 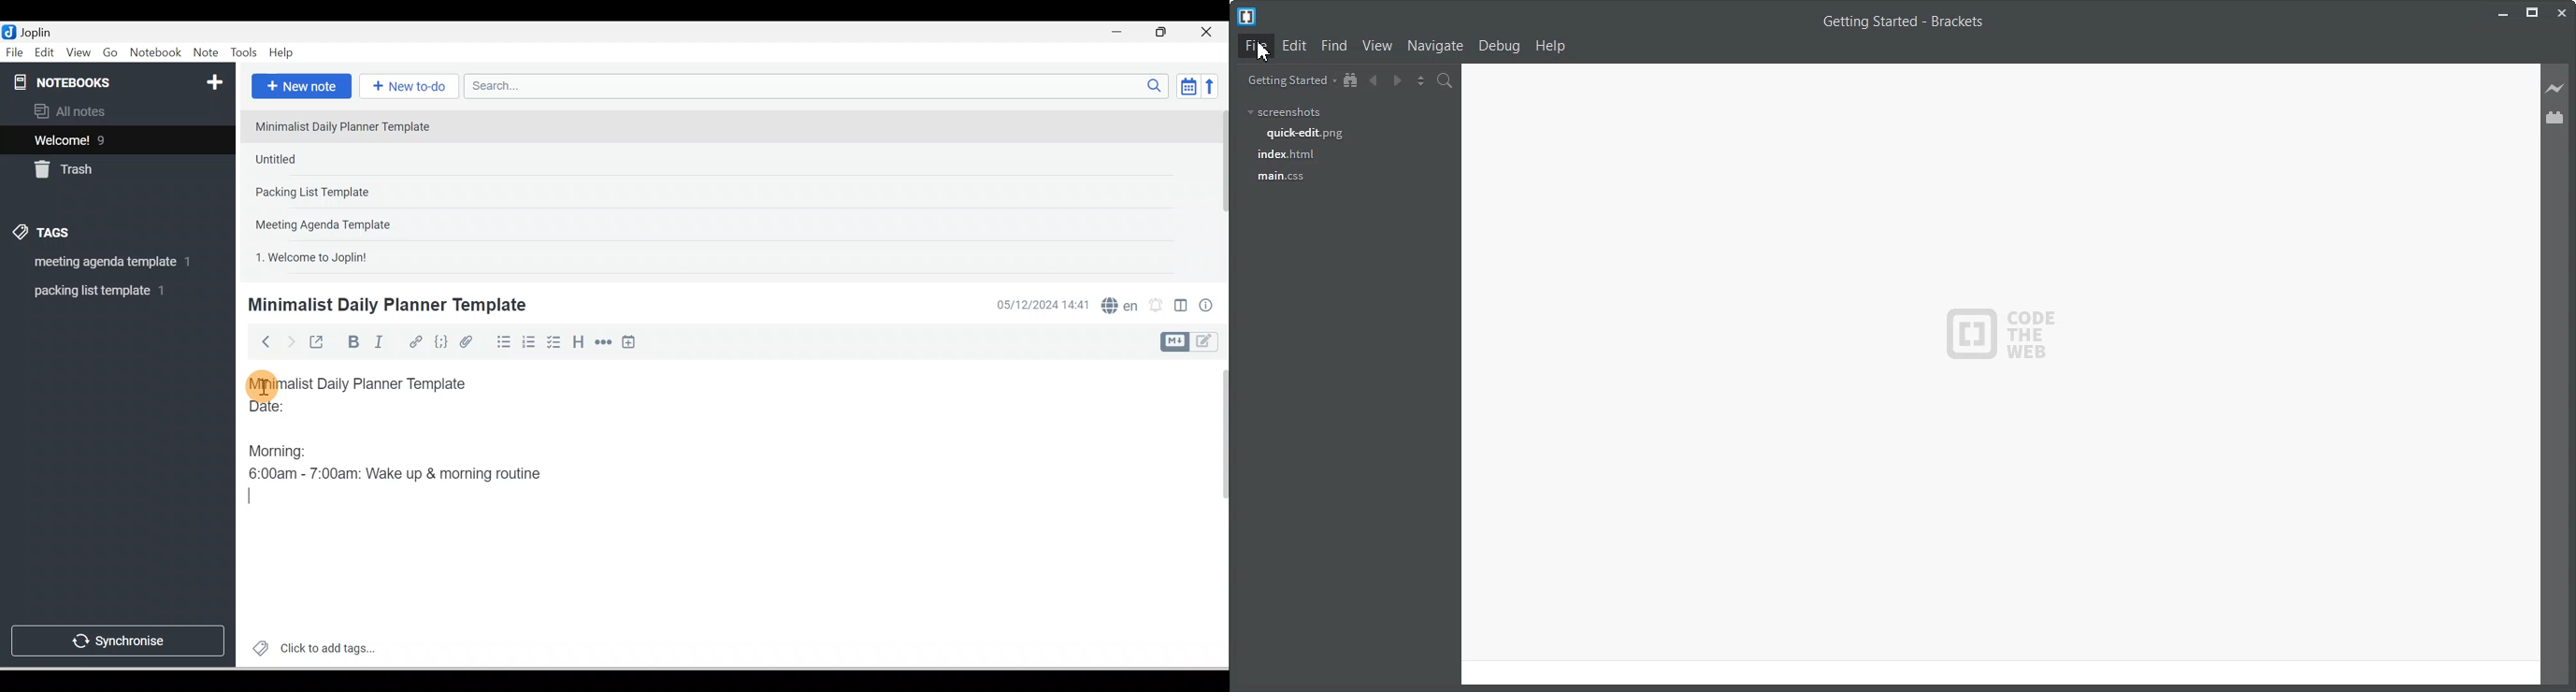 I want to click on Note 3, so click(x=353, y=193).